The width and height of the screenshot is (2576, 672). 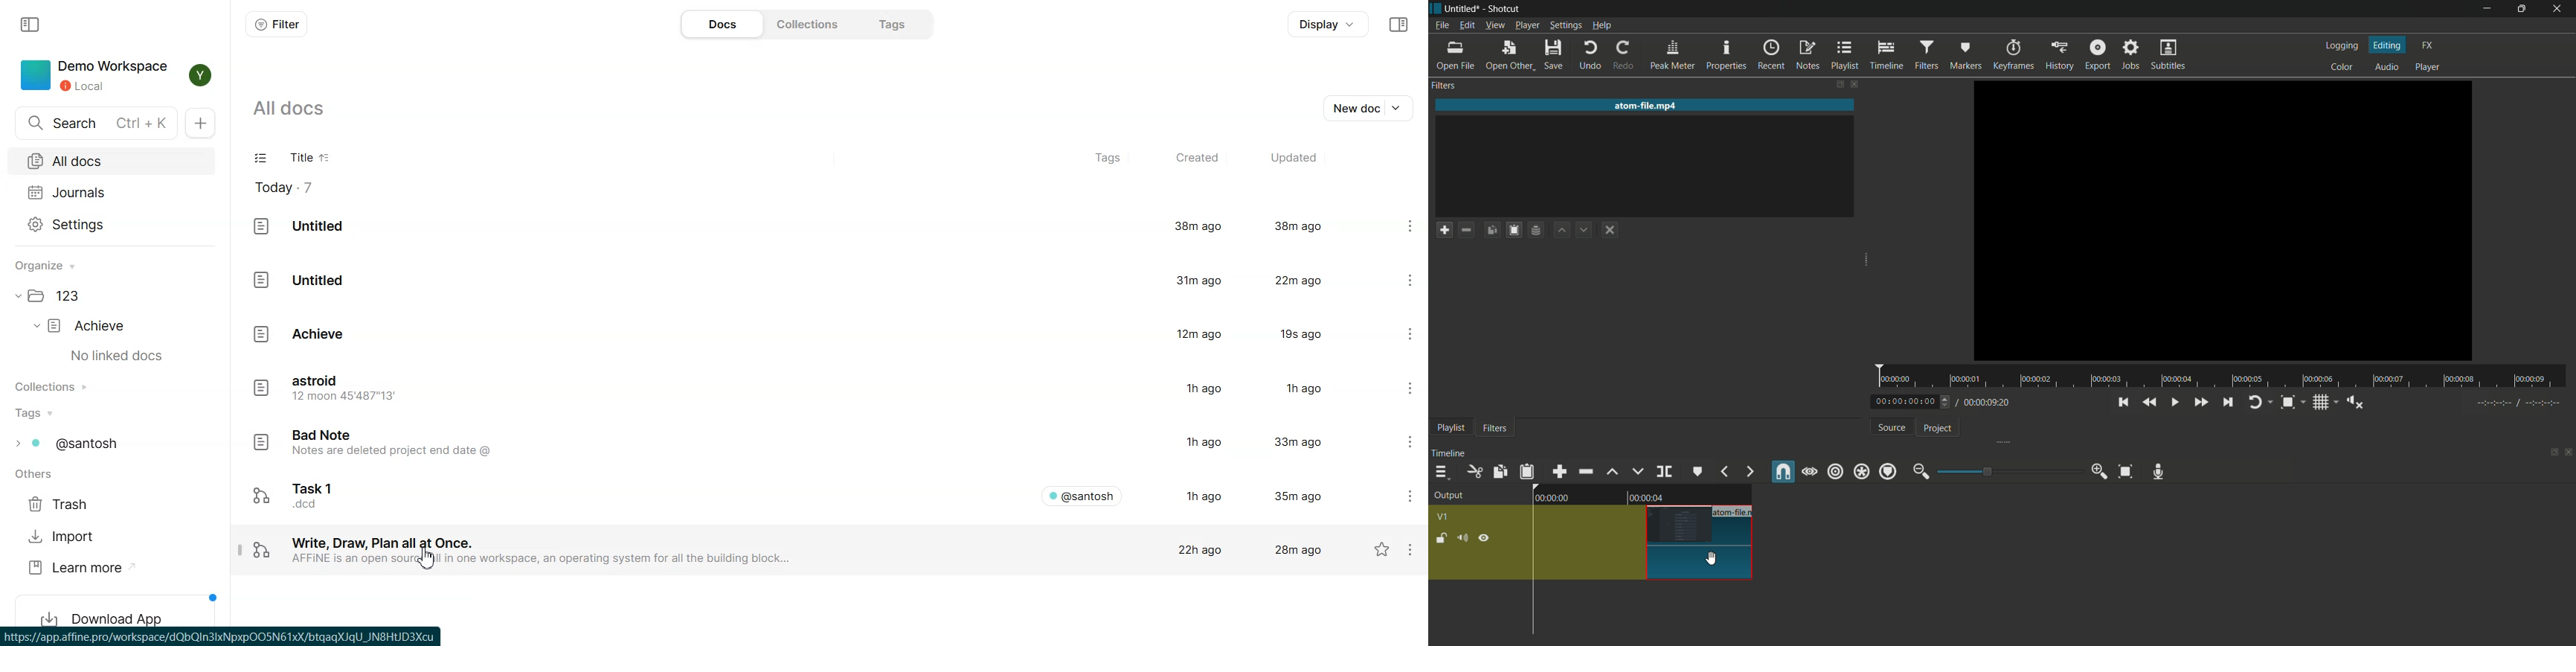 What do you see at coordinates (1110, 159) in the screenshot?
I see `Tags` at bounding box center [1110, 159].